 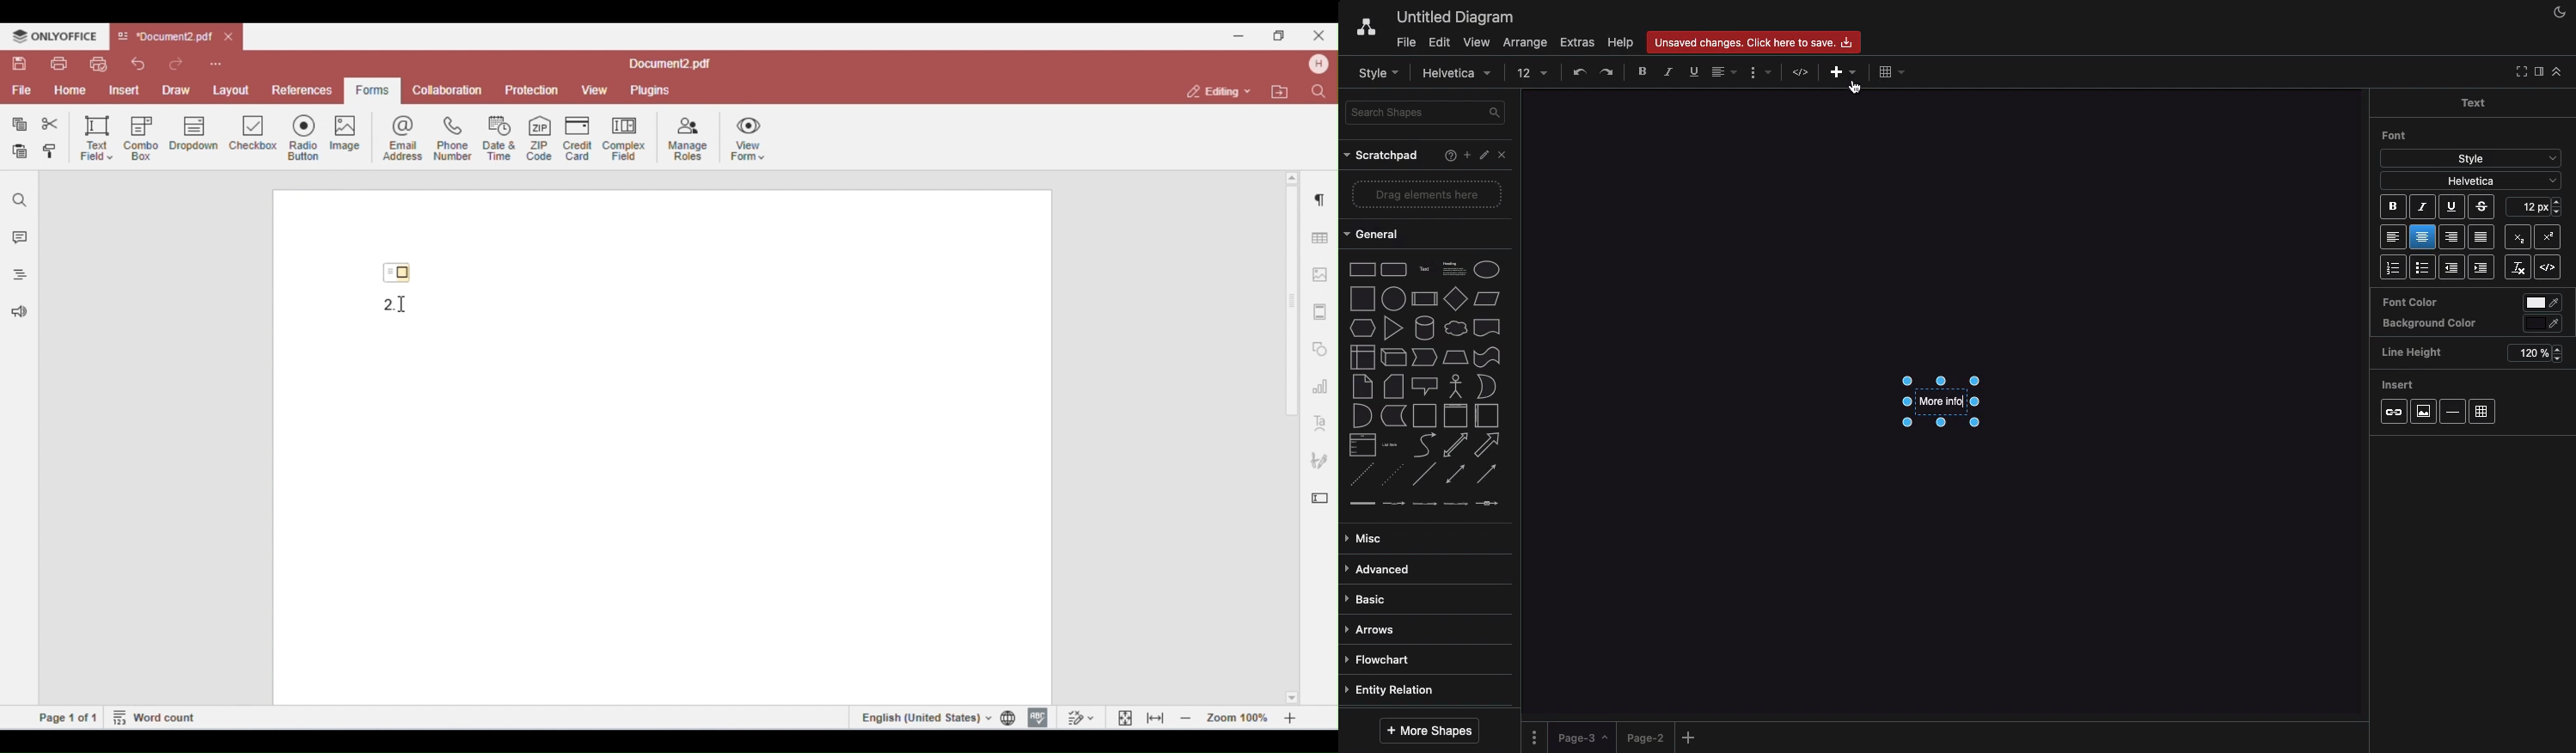 I want to click on Bold, so click(x=1643, y=70).